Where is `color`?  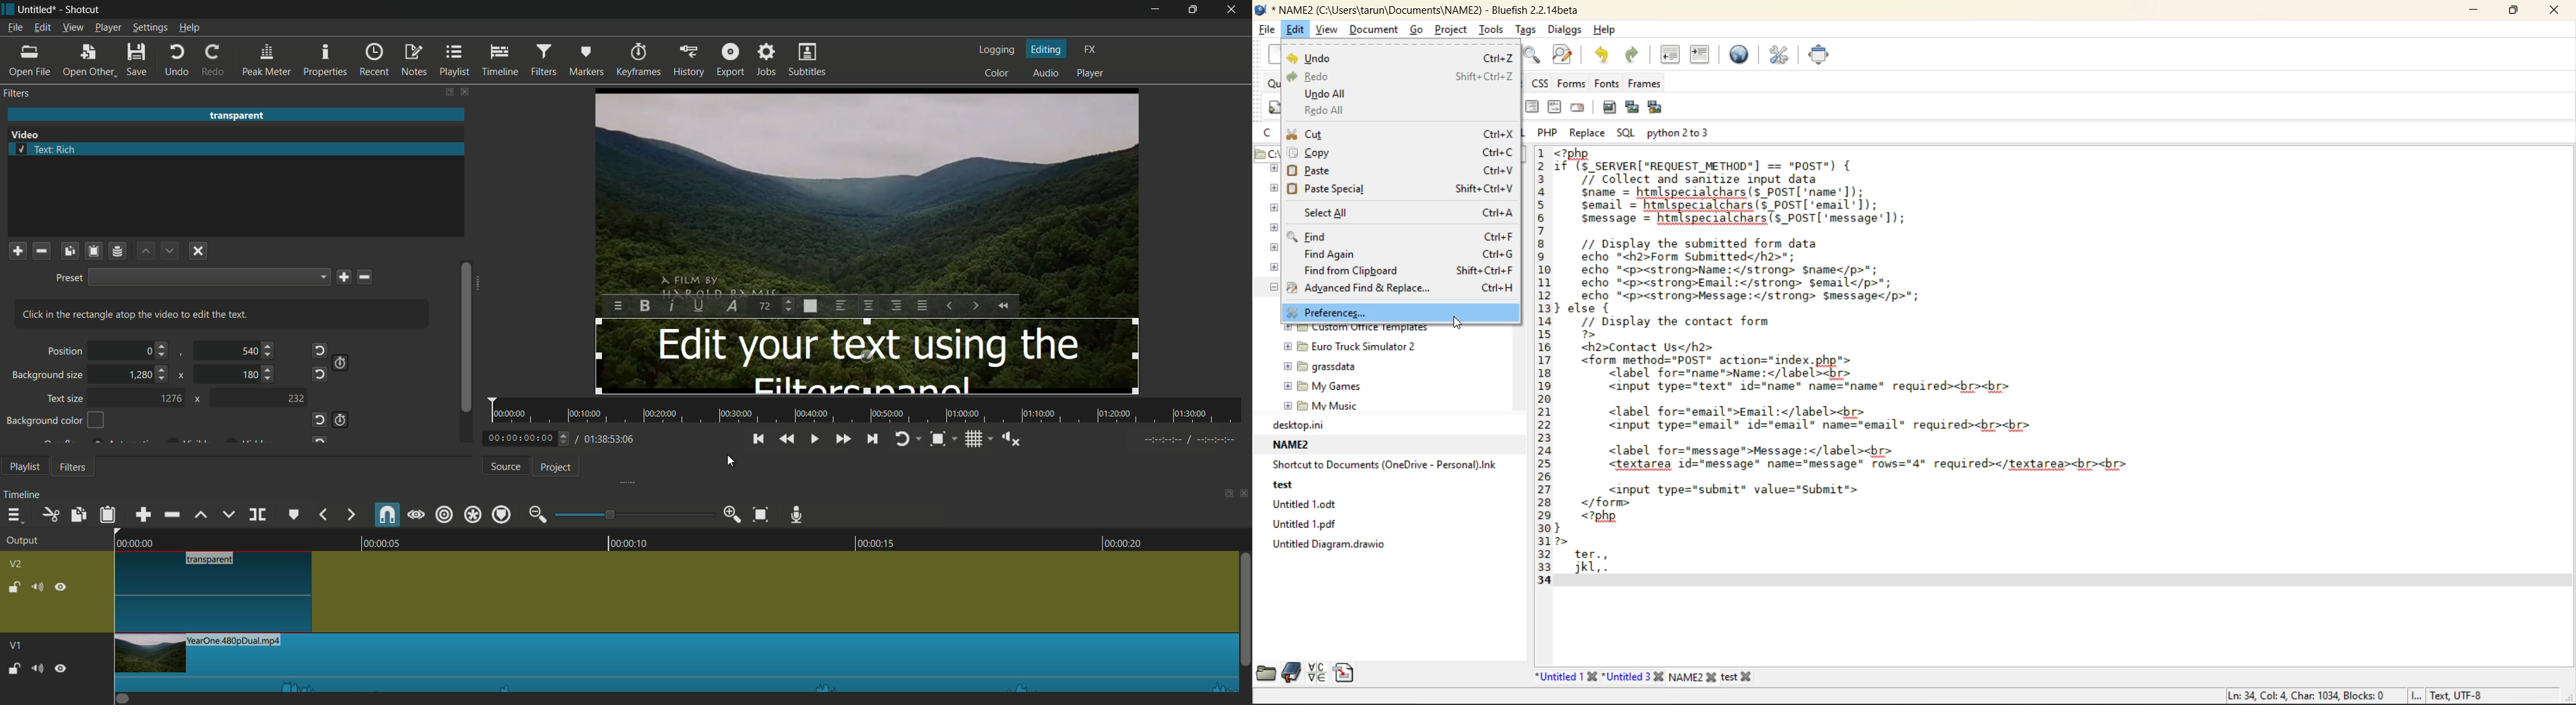 color is located at coordinates (1000, 74).